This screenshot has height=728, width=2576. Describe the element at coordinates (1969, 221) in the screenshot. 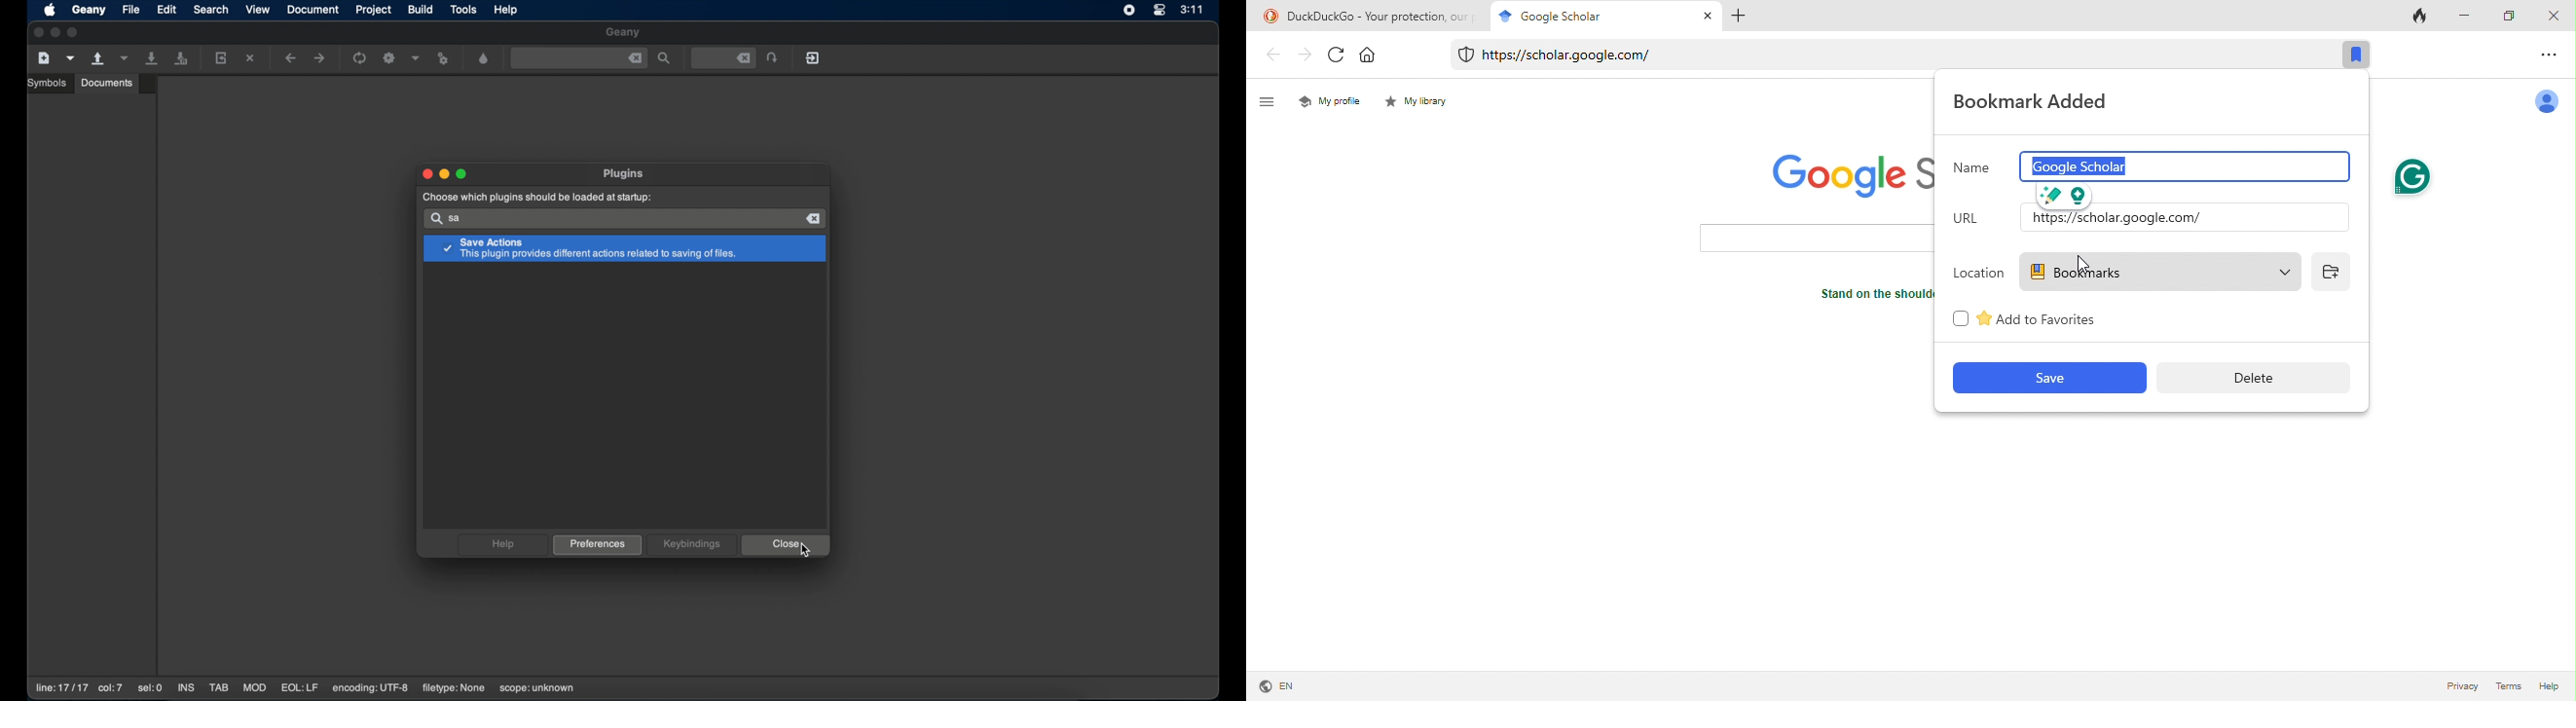

I see `url` at that location.